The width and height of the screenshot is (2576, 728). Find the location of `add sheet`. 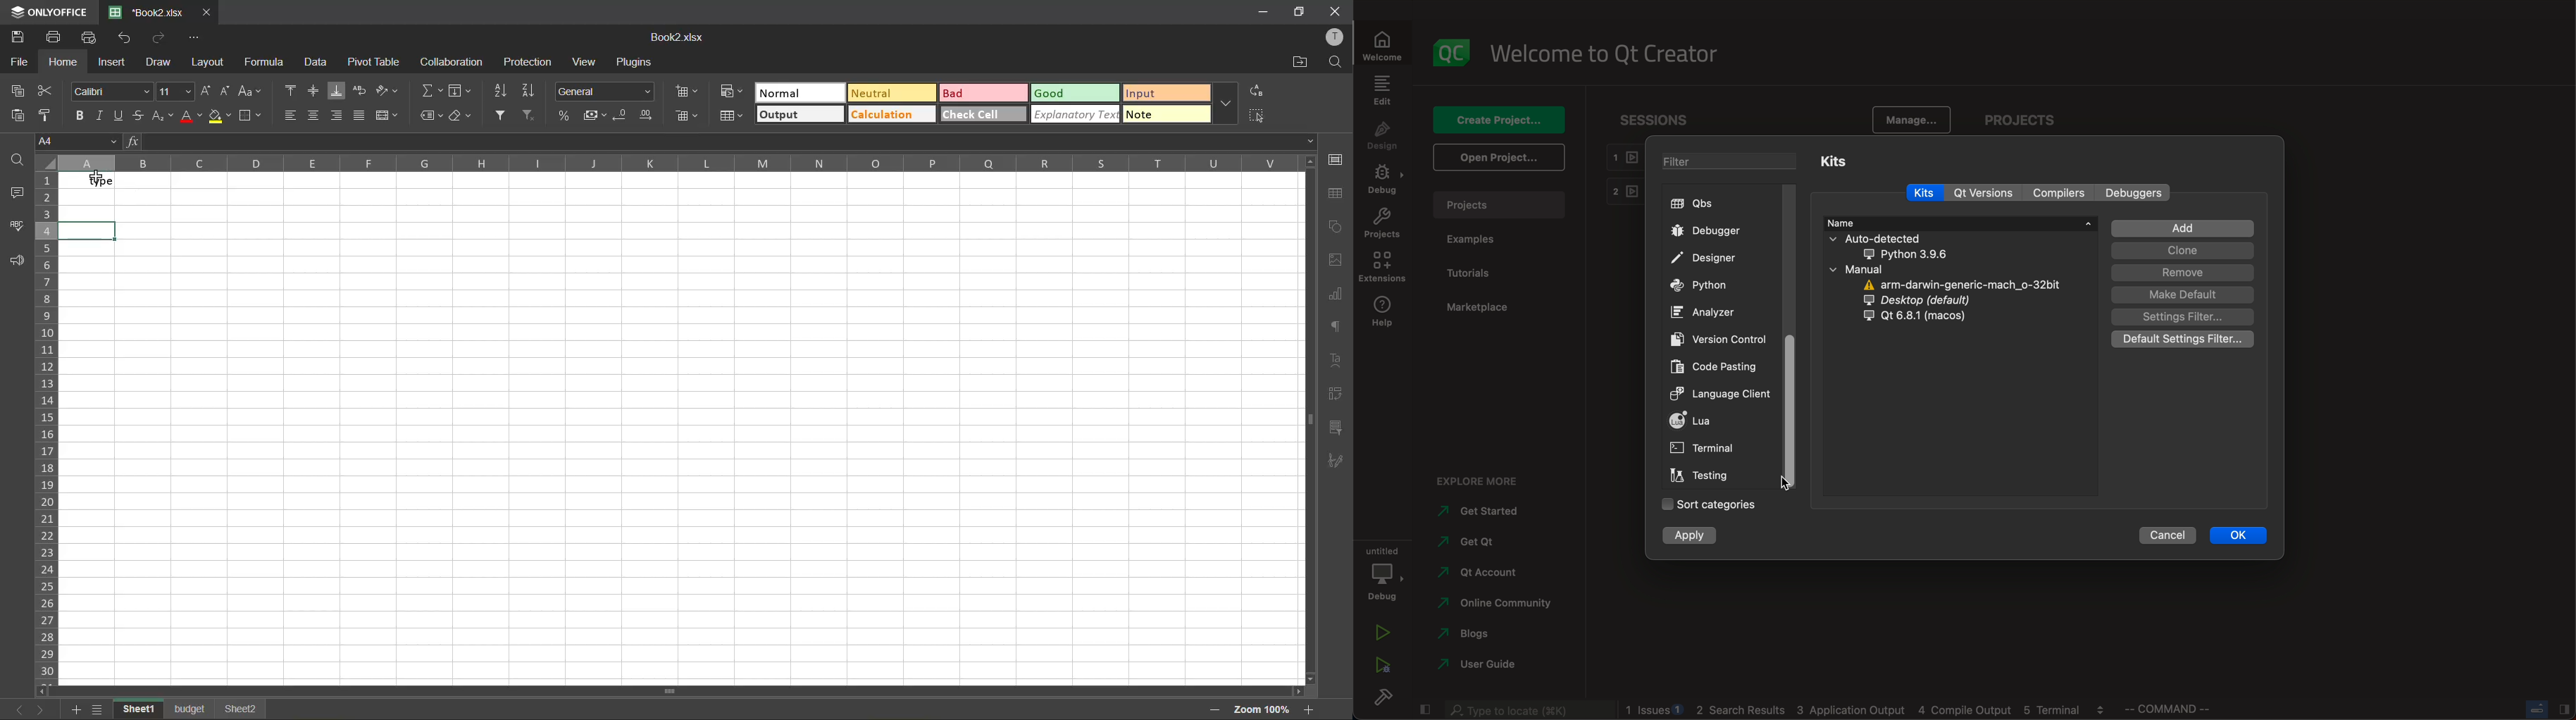

add sheet is located at coordinates (78, 709).